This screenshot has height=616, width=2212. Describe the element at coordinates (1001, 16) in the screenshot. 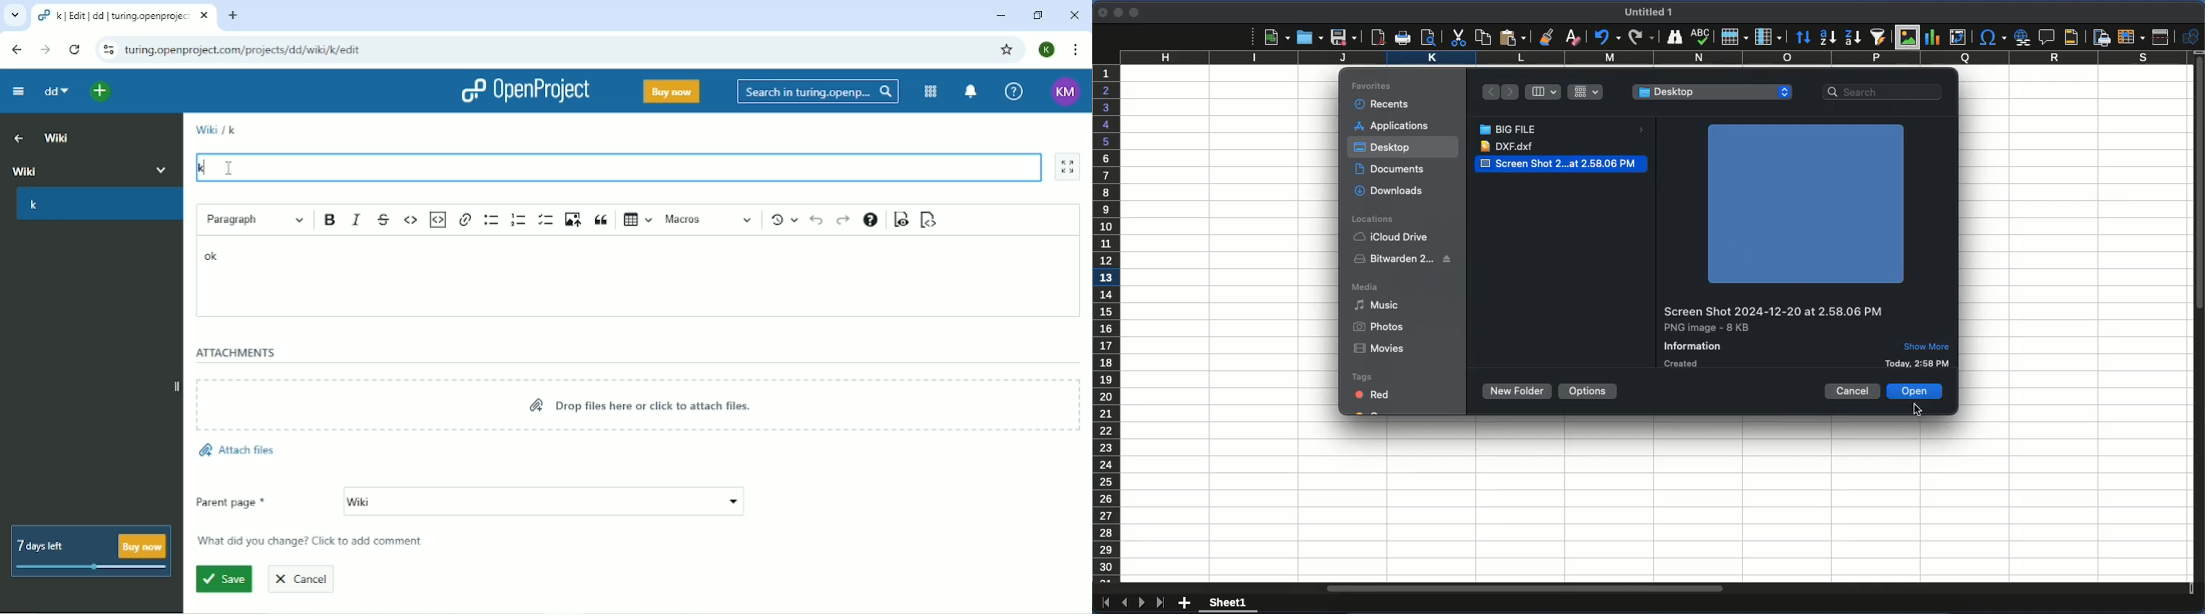

I see `Minimize` at that location.